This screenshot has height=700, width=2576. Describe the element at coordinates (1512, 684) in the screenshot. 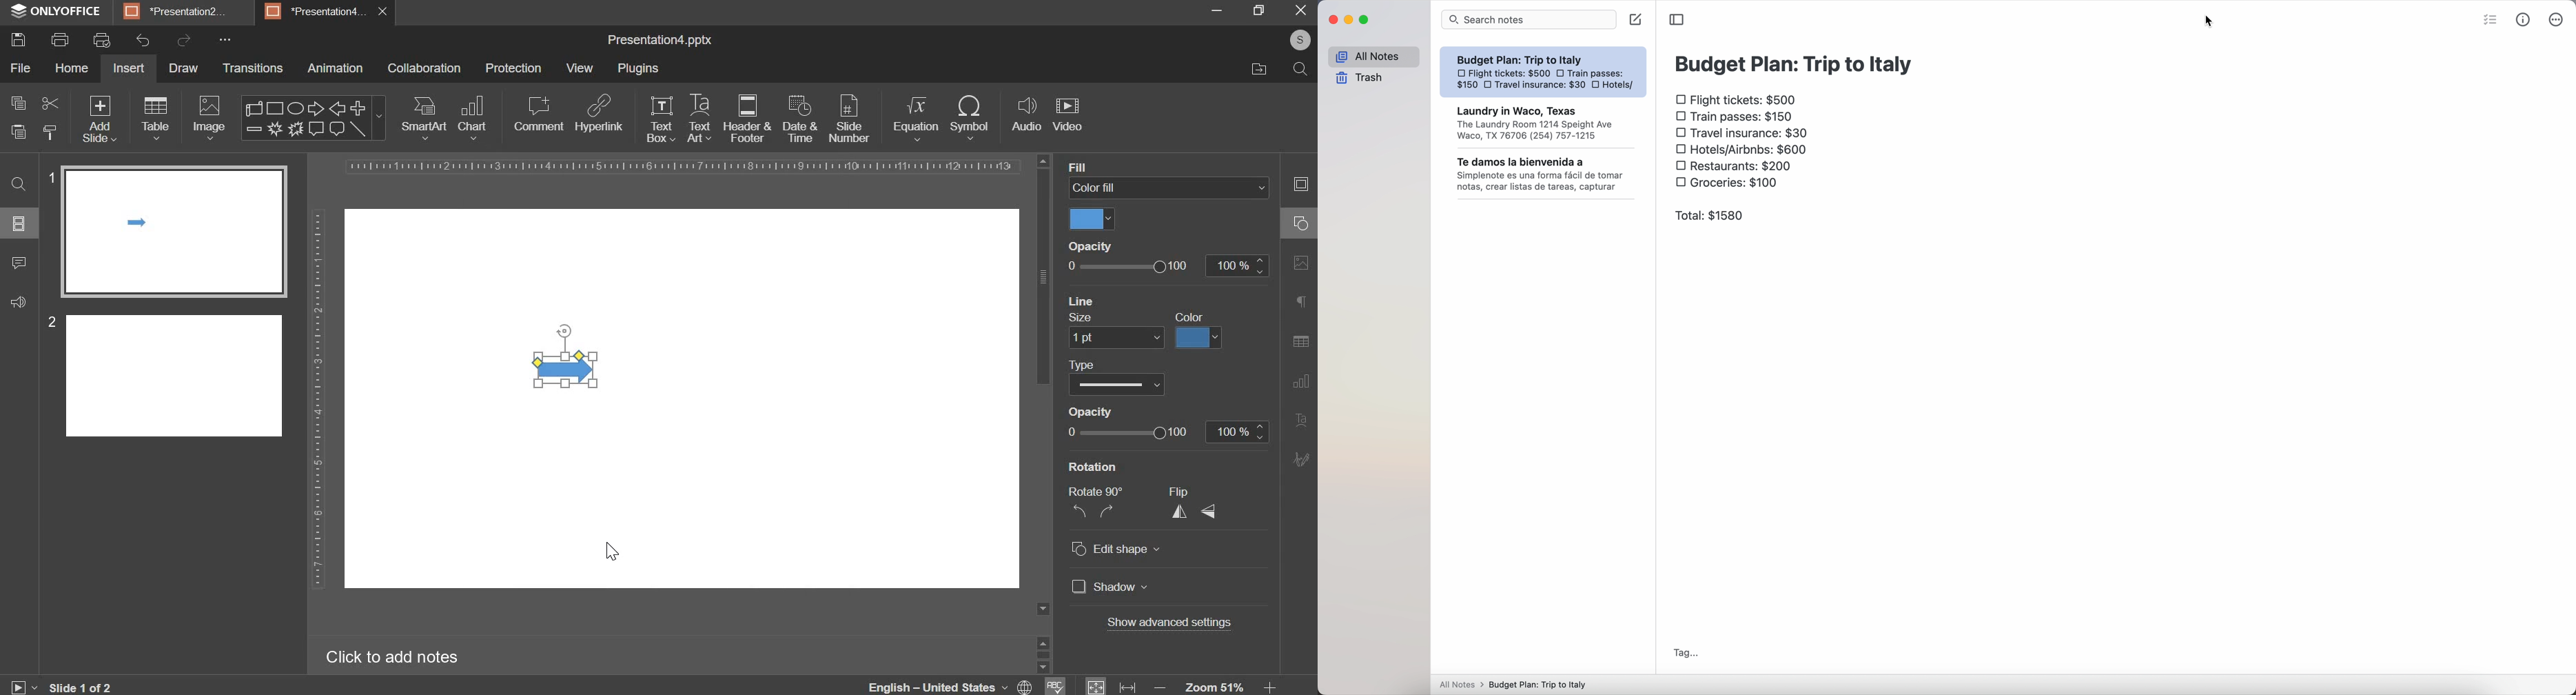

I see `all notes > budget plan: trip to Italy` at that location.